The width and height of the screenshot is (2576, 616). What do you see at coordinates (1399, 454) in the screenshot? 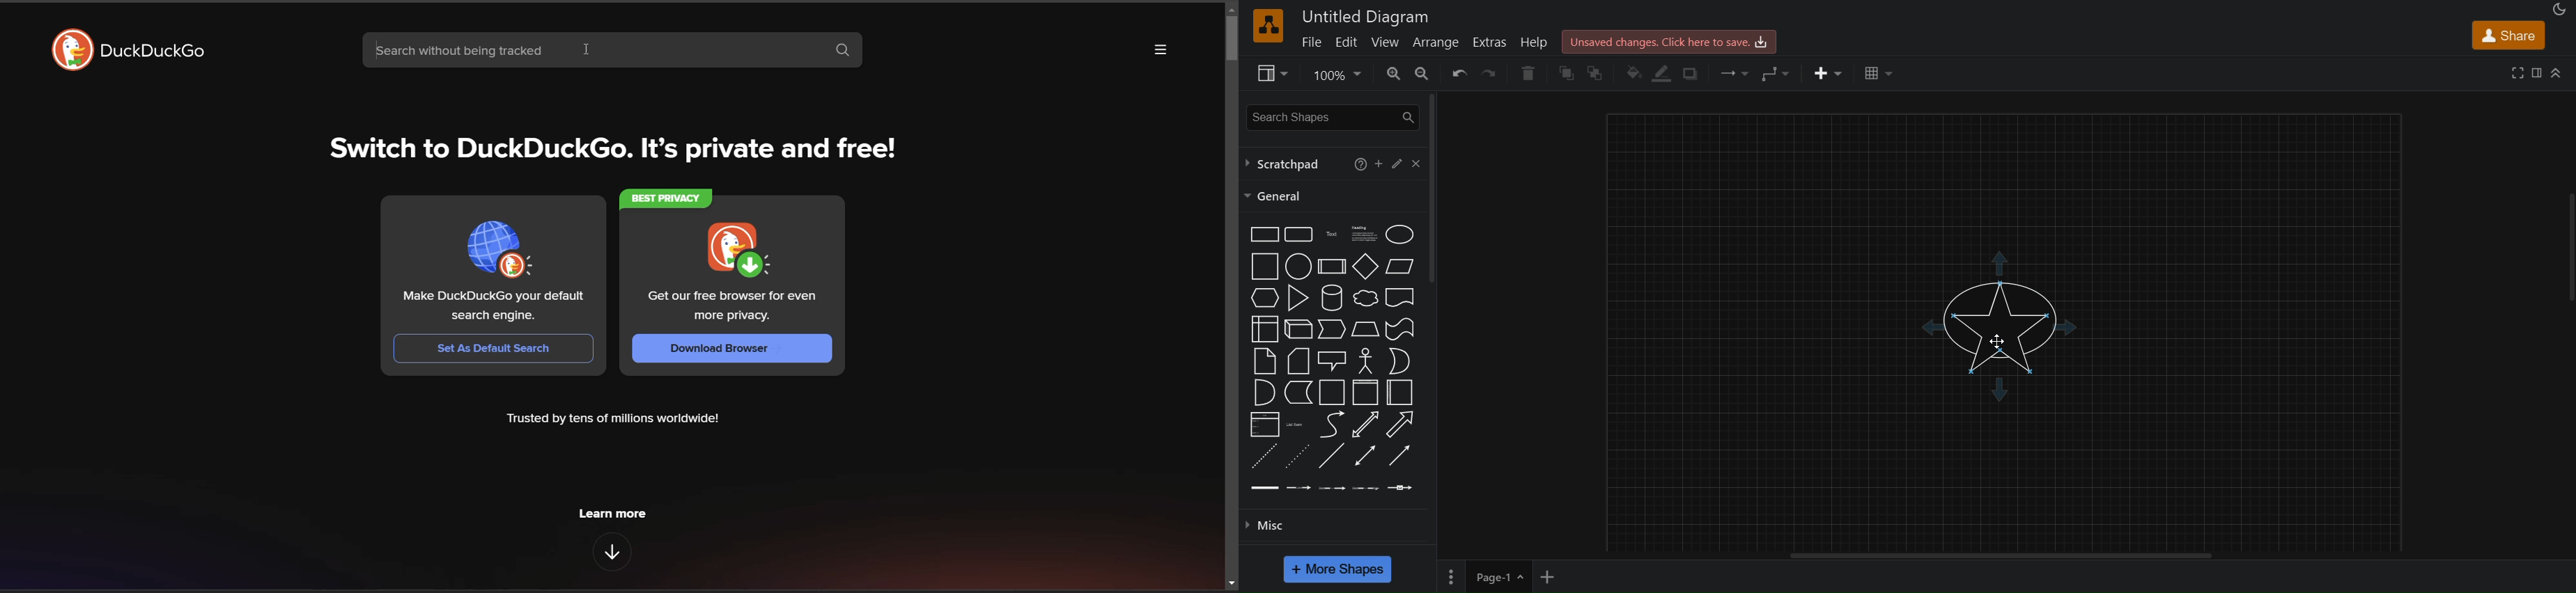
I see `directional line` at bounding box center [1399, 454].